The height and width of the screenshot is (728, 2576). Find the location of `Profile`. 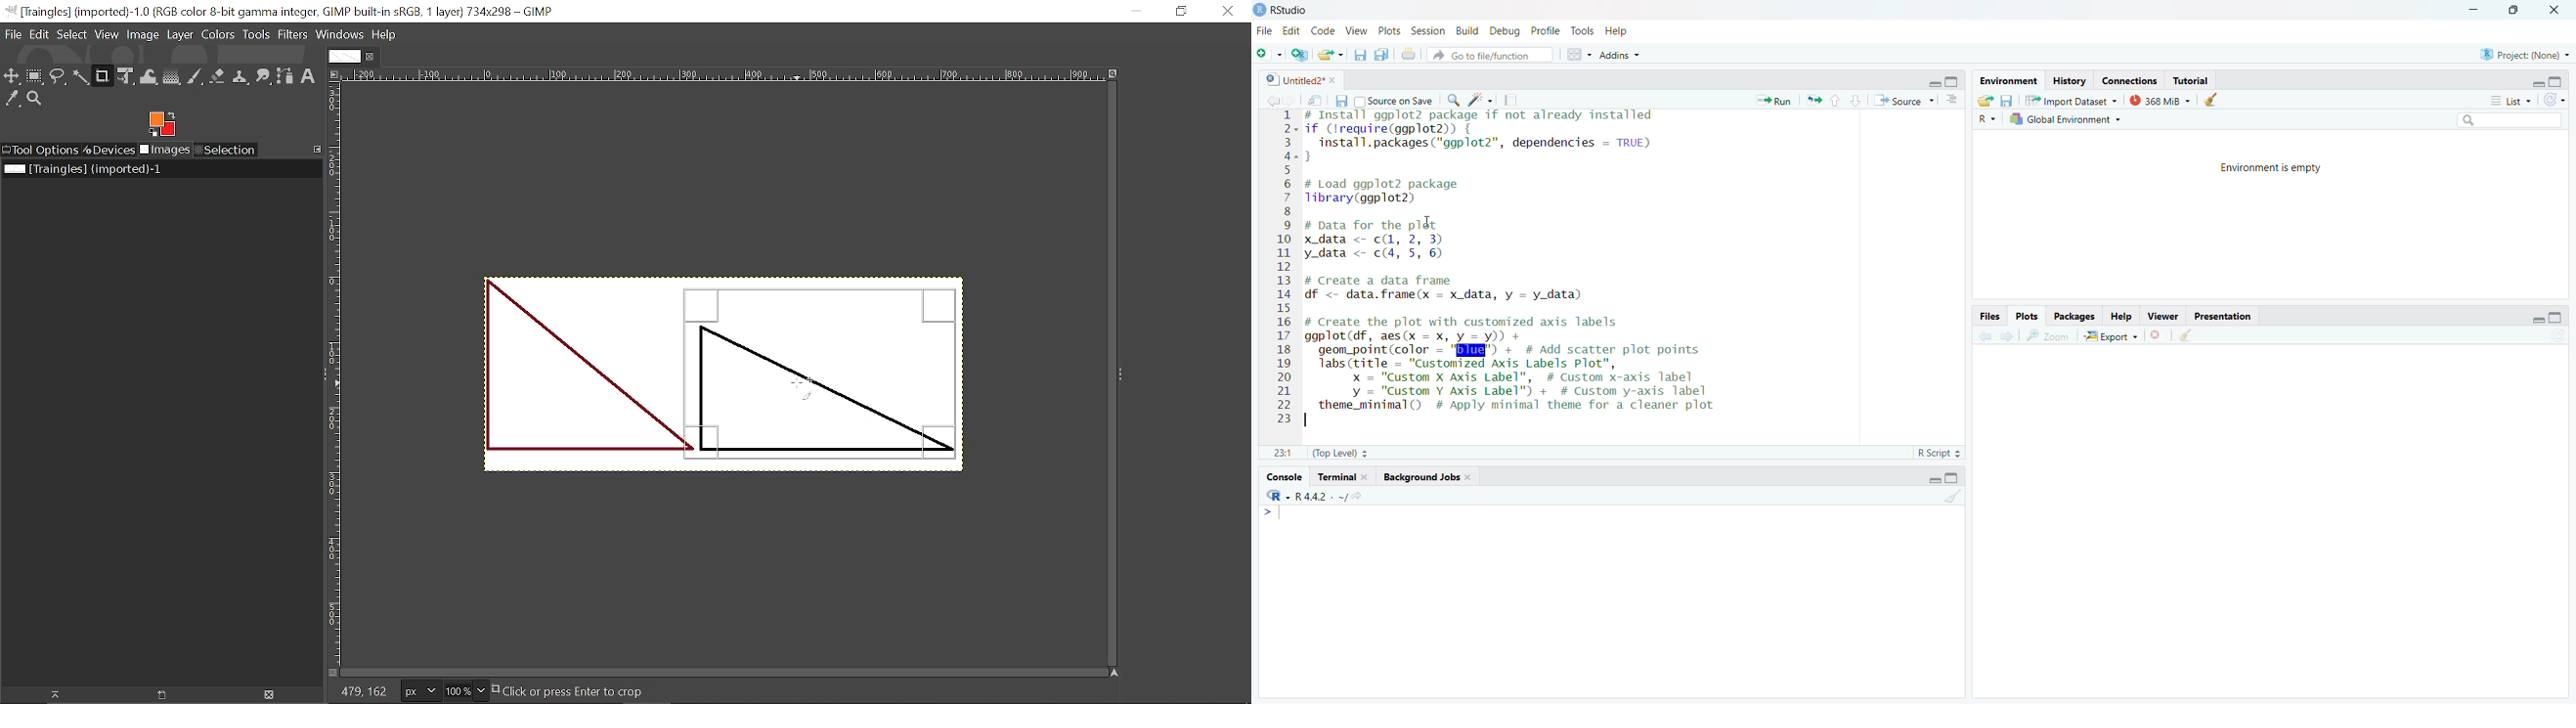

Profile is located at coordinates (1545, 29).